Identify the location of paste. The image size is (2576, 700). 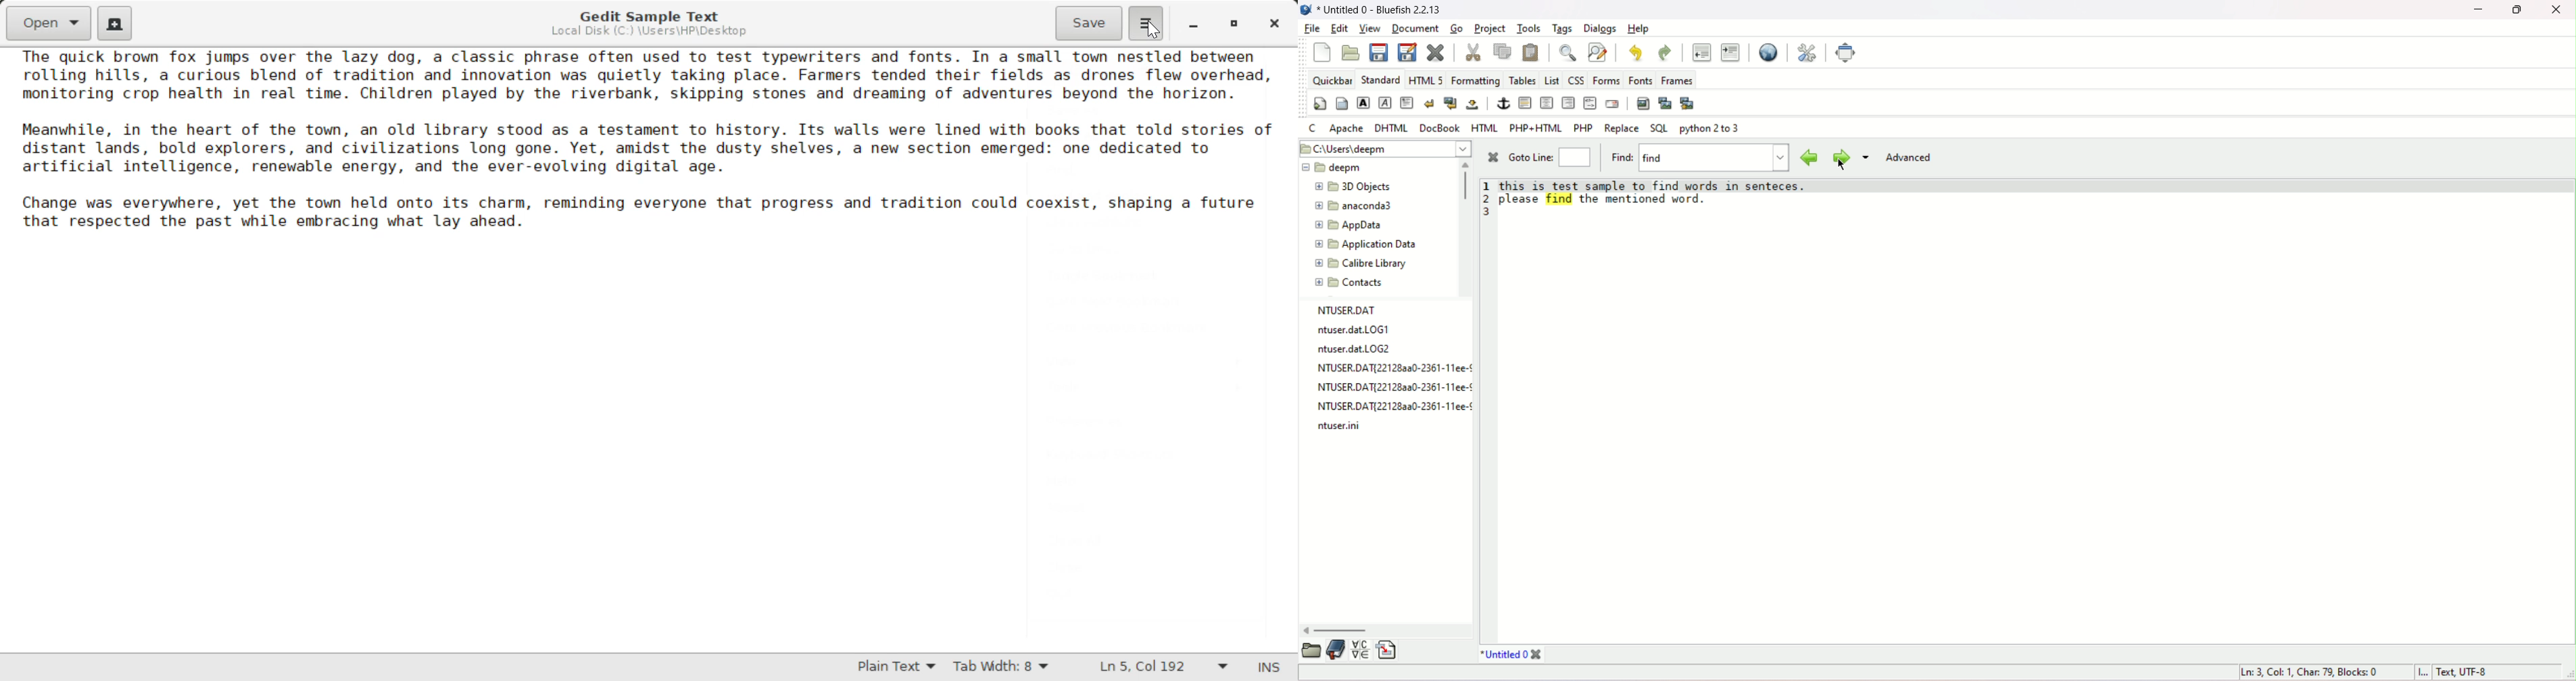
(1532, 53).